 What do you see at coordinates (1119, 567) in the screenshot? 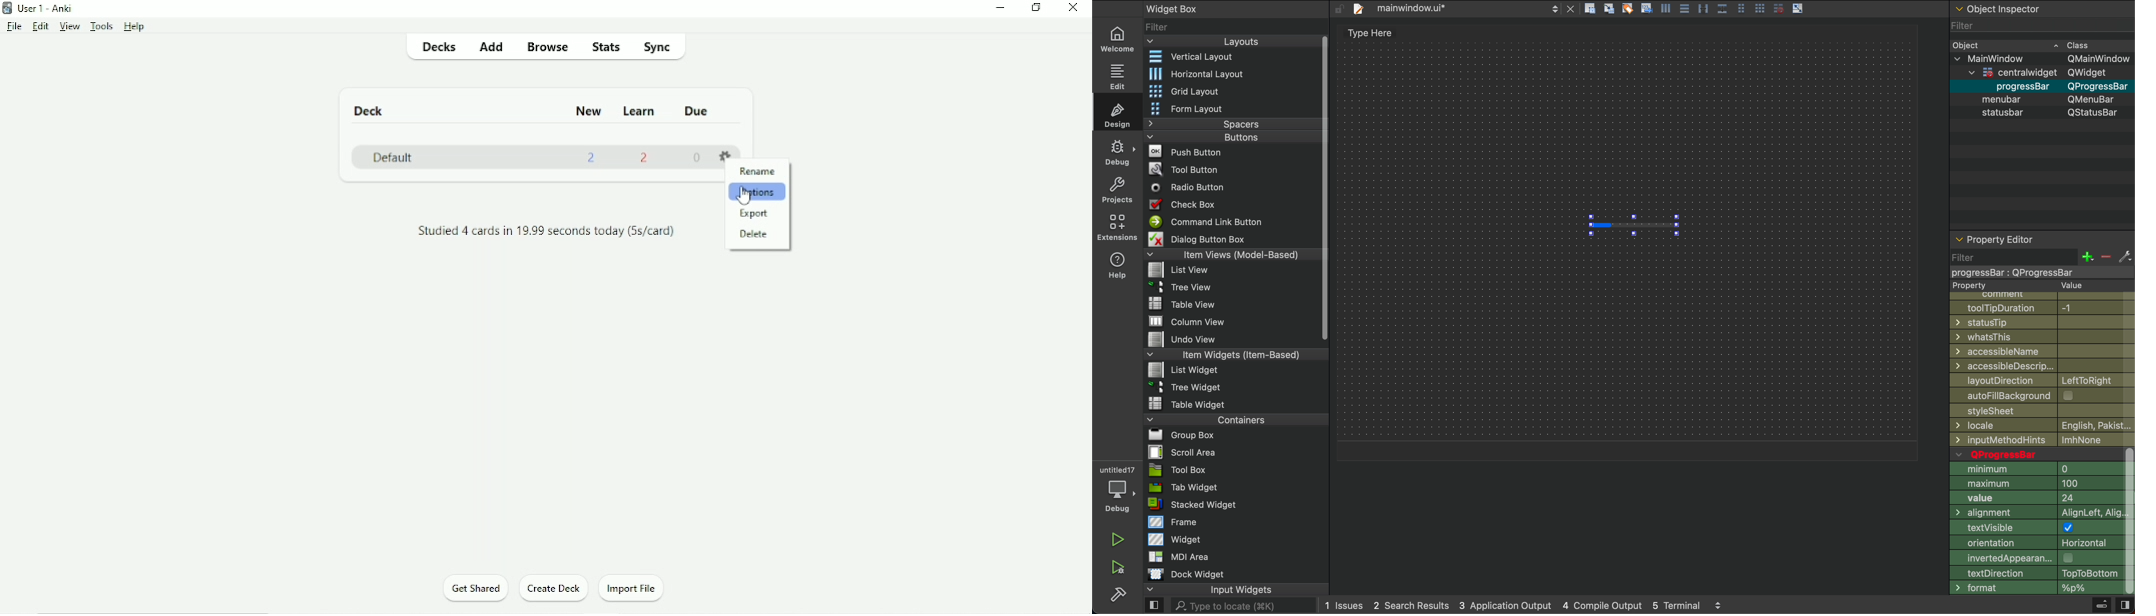
I see `run and debug` at bounding box center [1119, 567].